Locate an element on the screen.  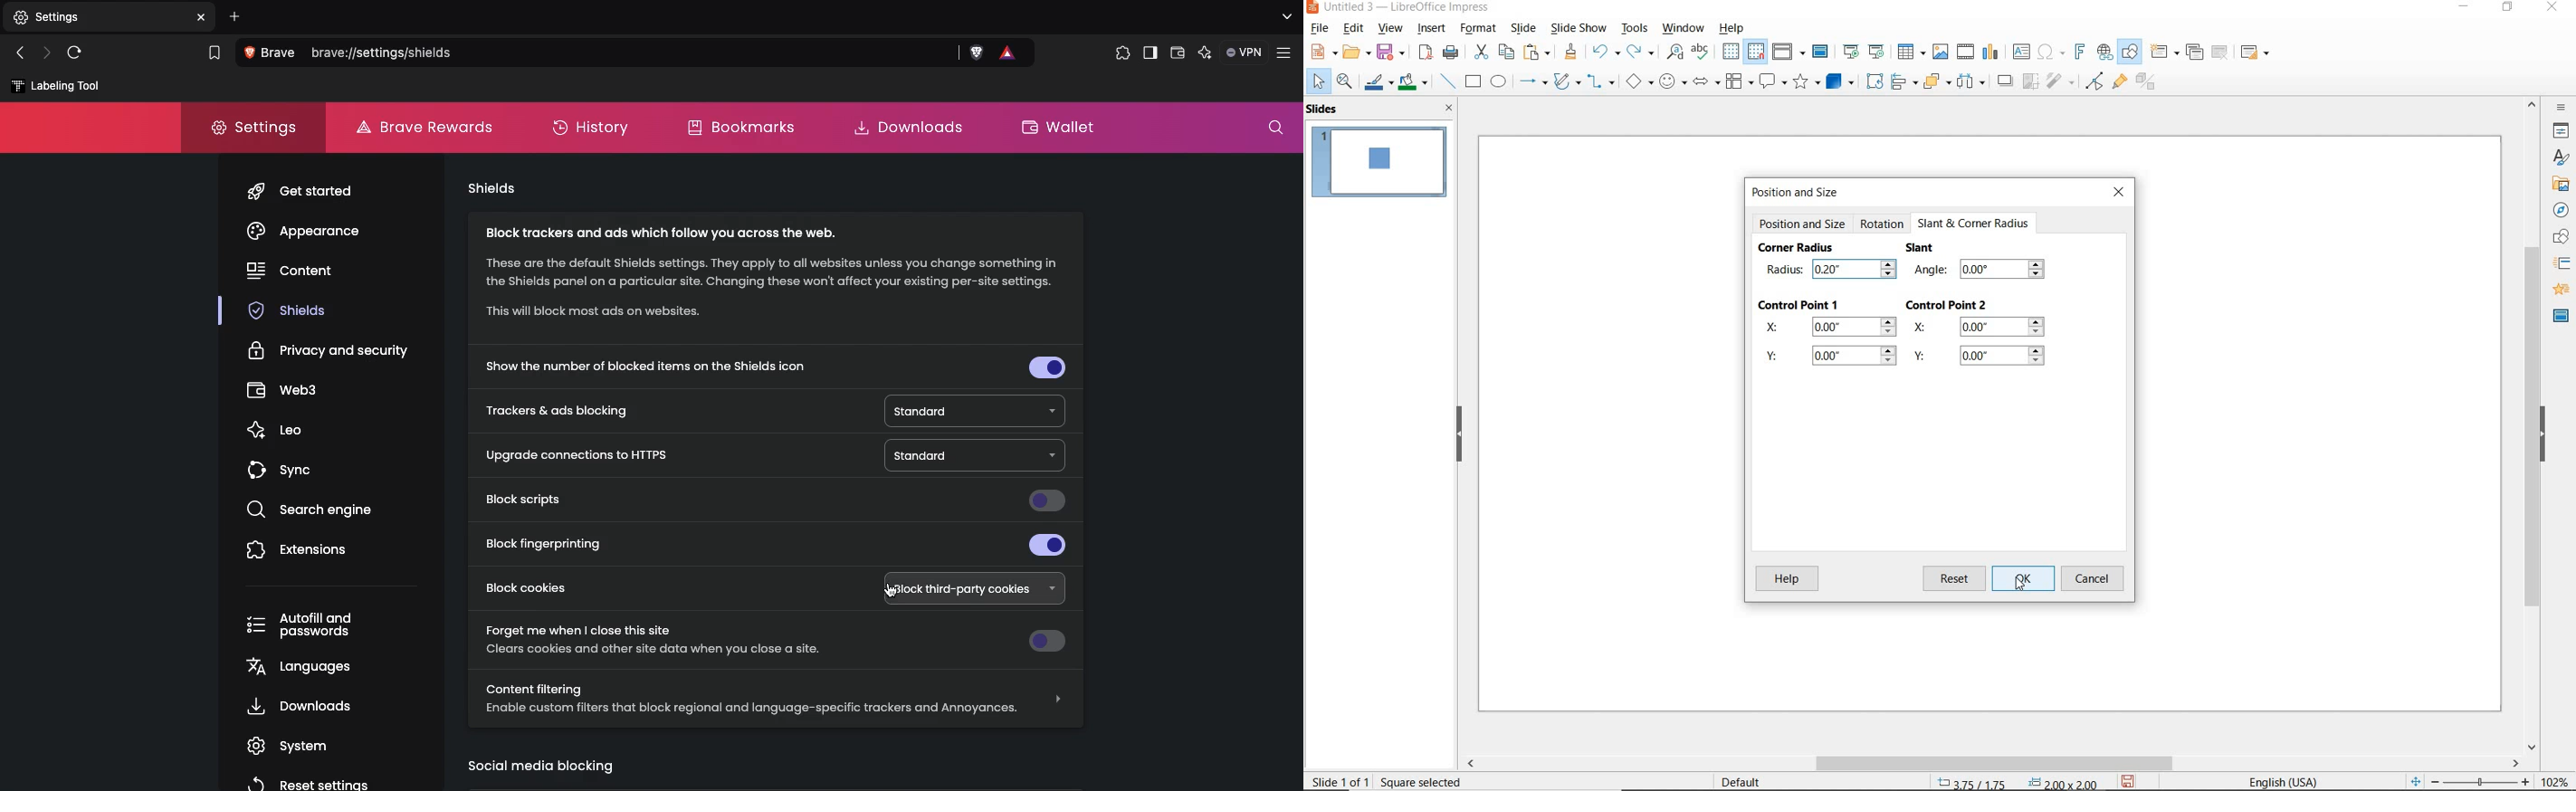
Trackers and ads blocking is located at coordinates (559, 412).